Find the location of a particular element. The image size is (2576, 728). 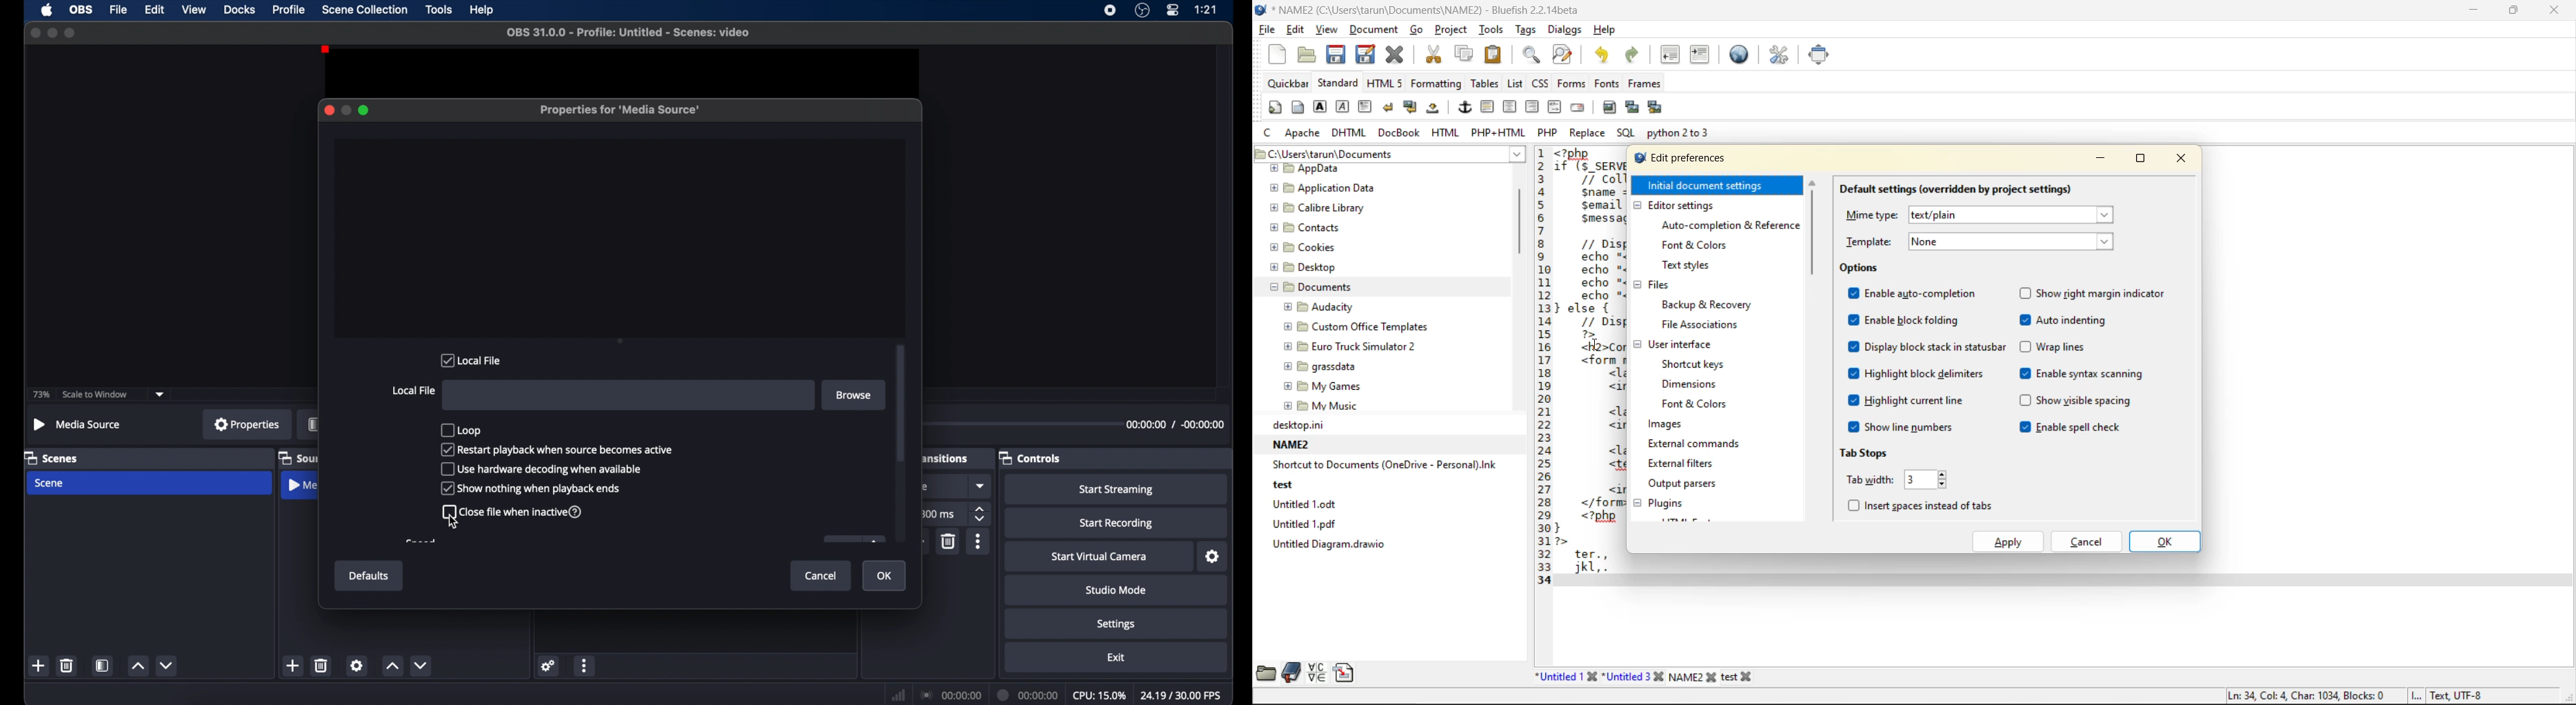

scene transitions is located at coordinates (947, 459).